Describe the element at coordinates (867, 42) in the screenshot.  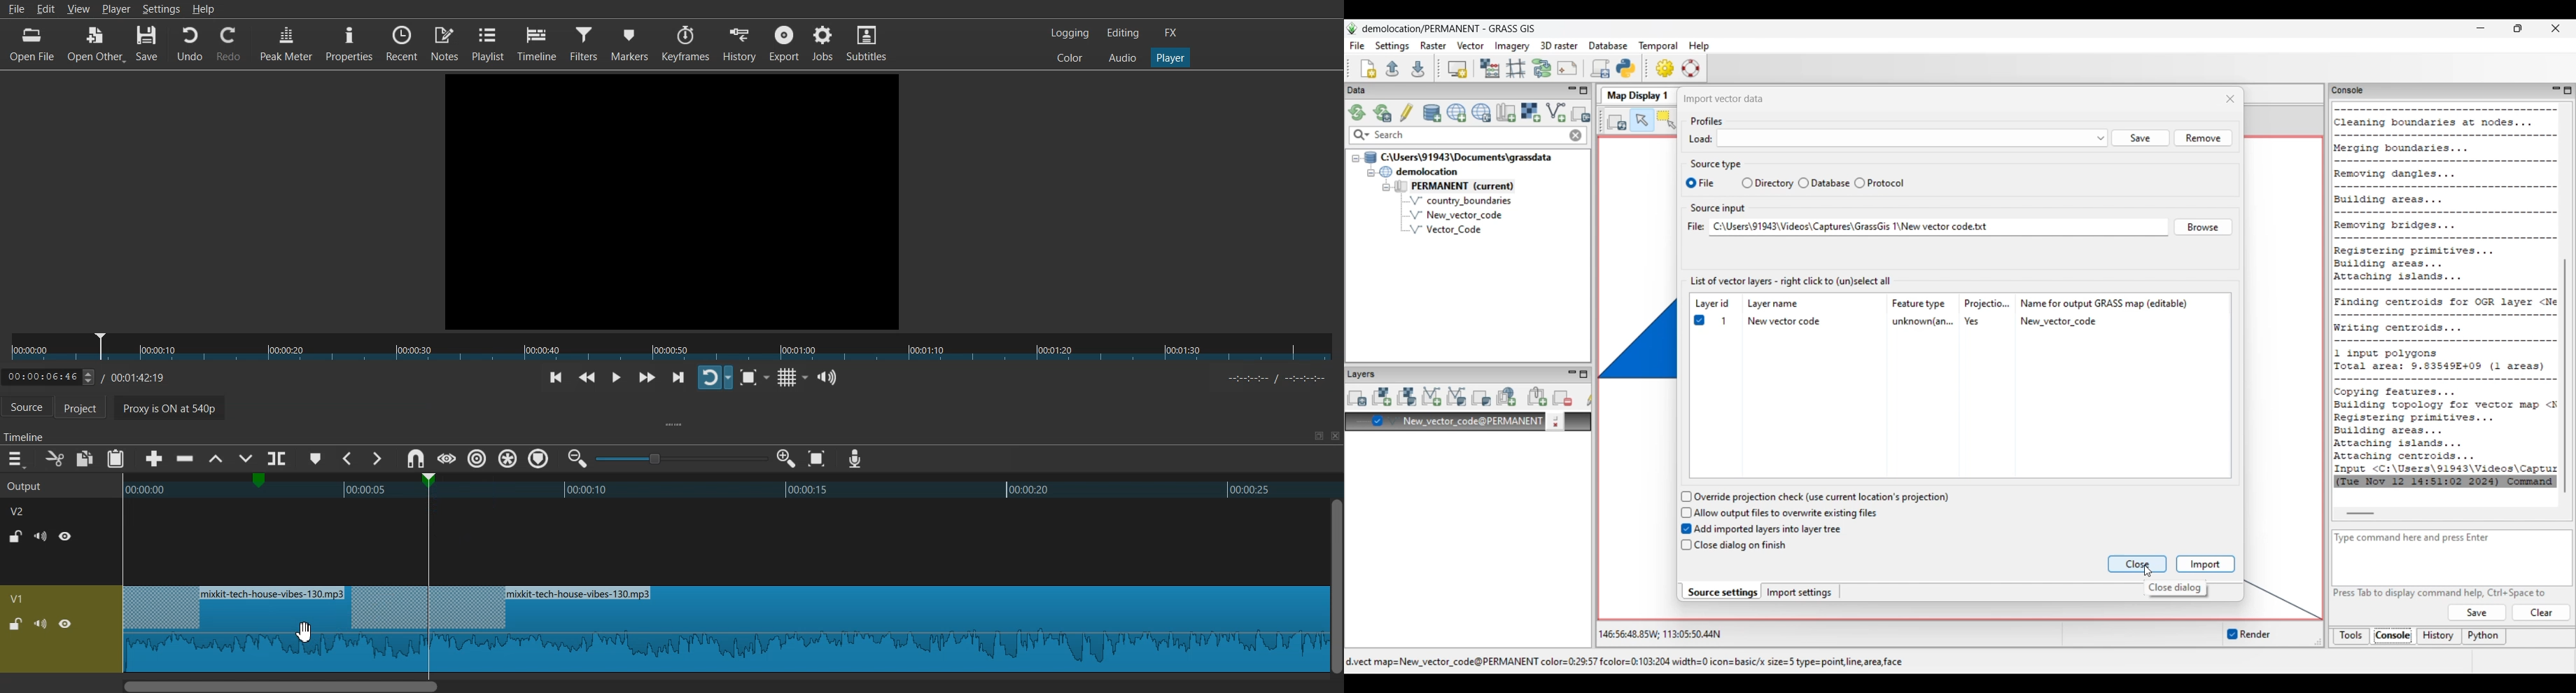
I see `Subtitles` at that location.